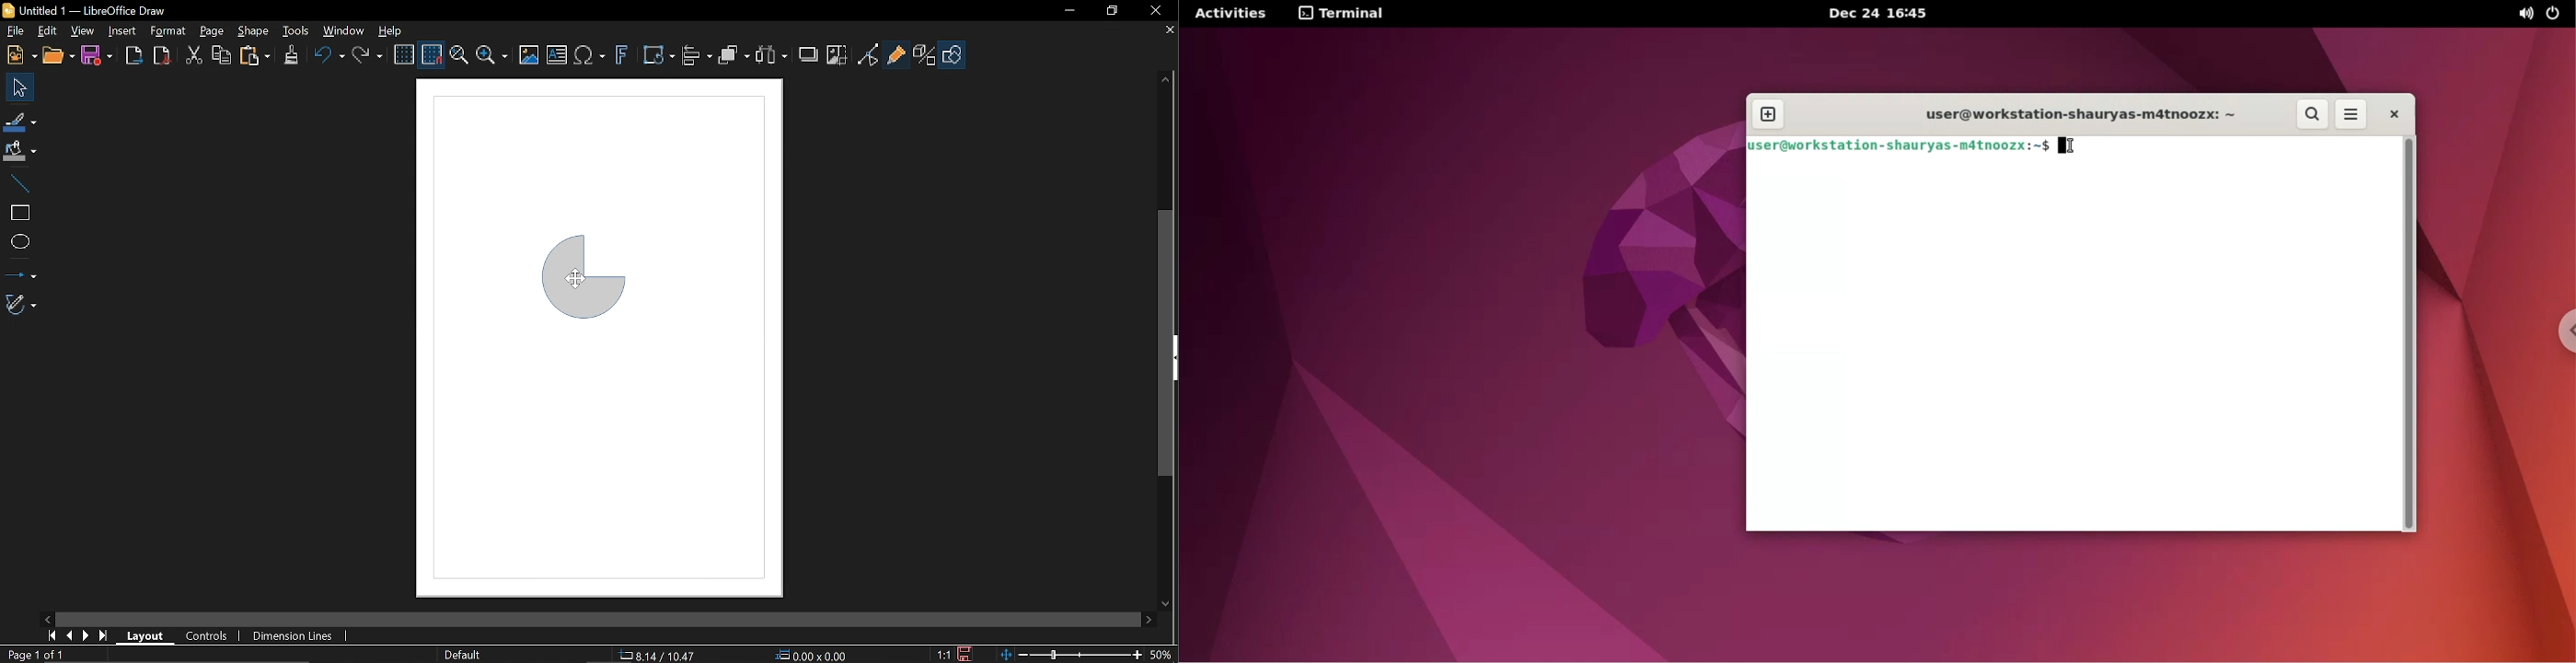  Describe the element at coordinates (10, 11) in the screenshot. I see `LibreOffice Logo` at that location.